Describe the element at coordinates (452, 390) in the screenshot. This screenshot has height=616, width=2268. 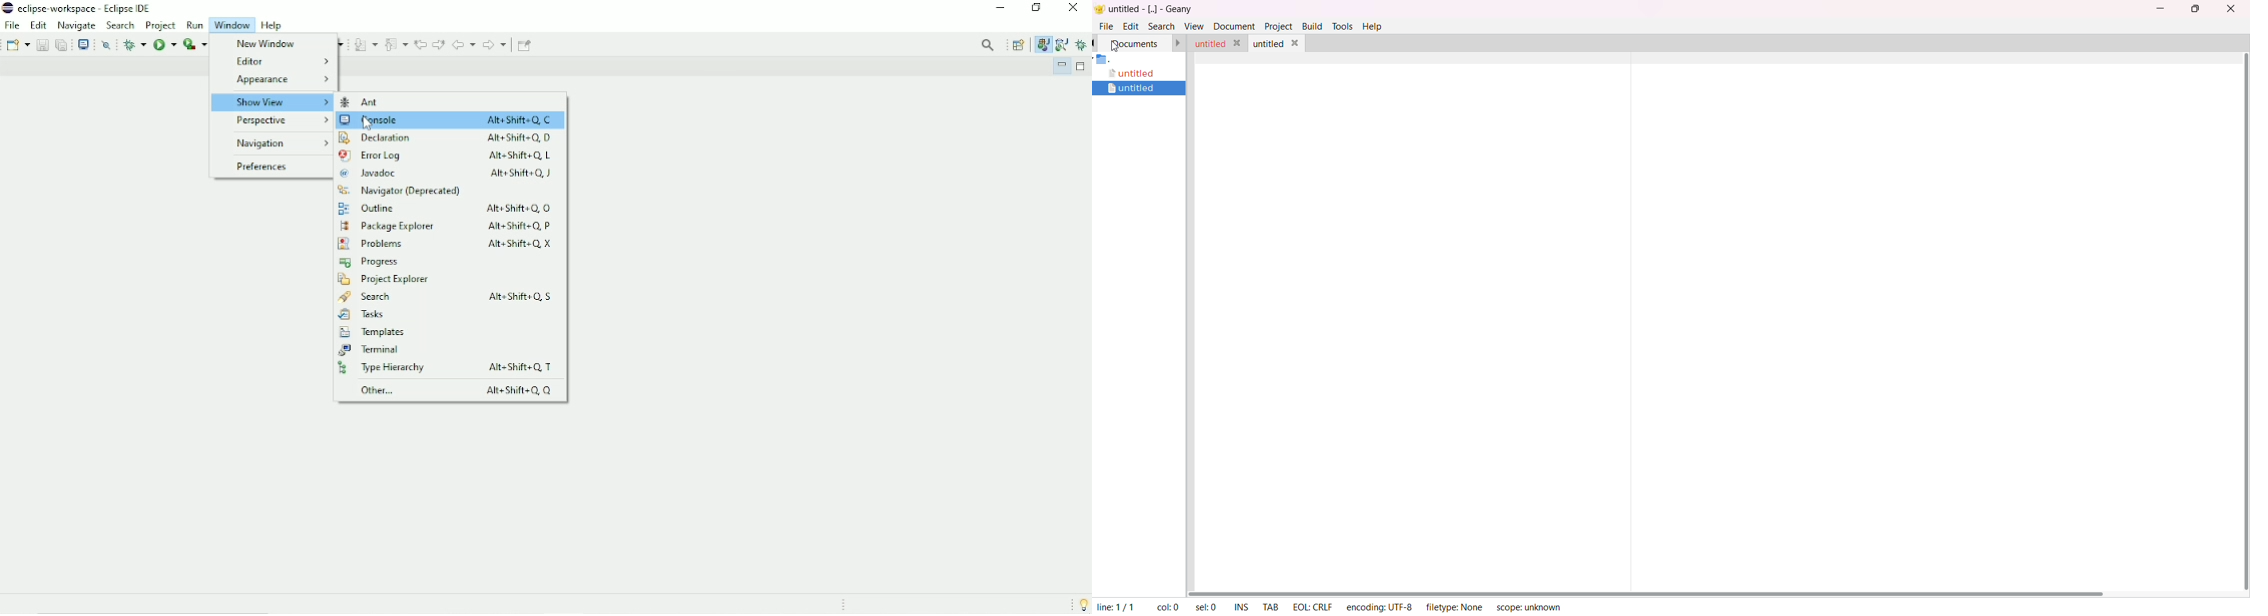
I see `Other` at that location.